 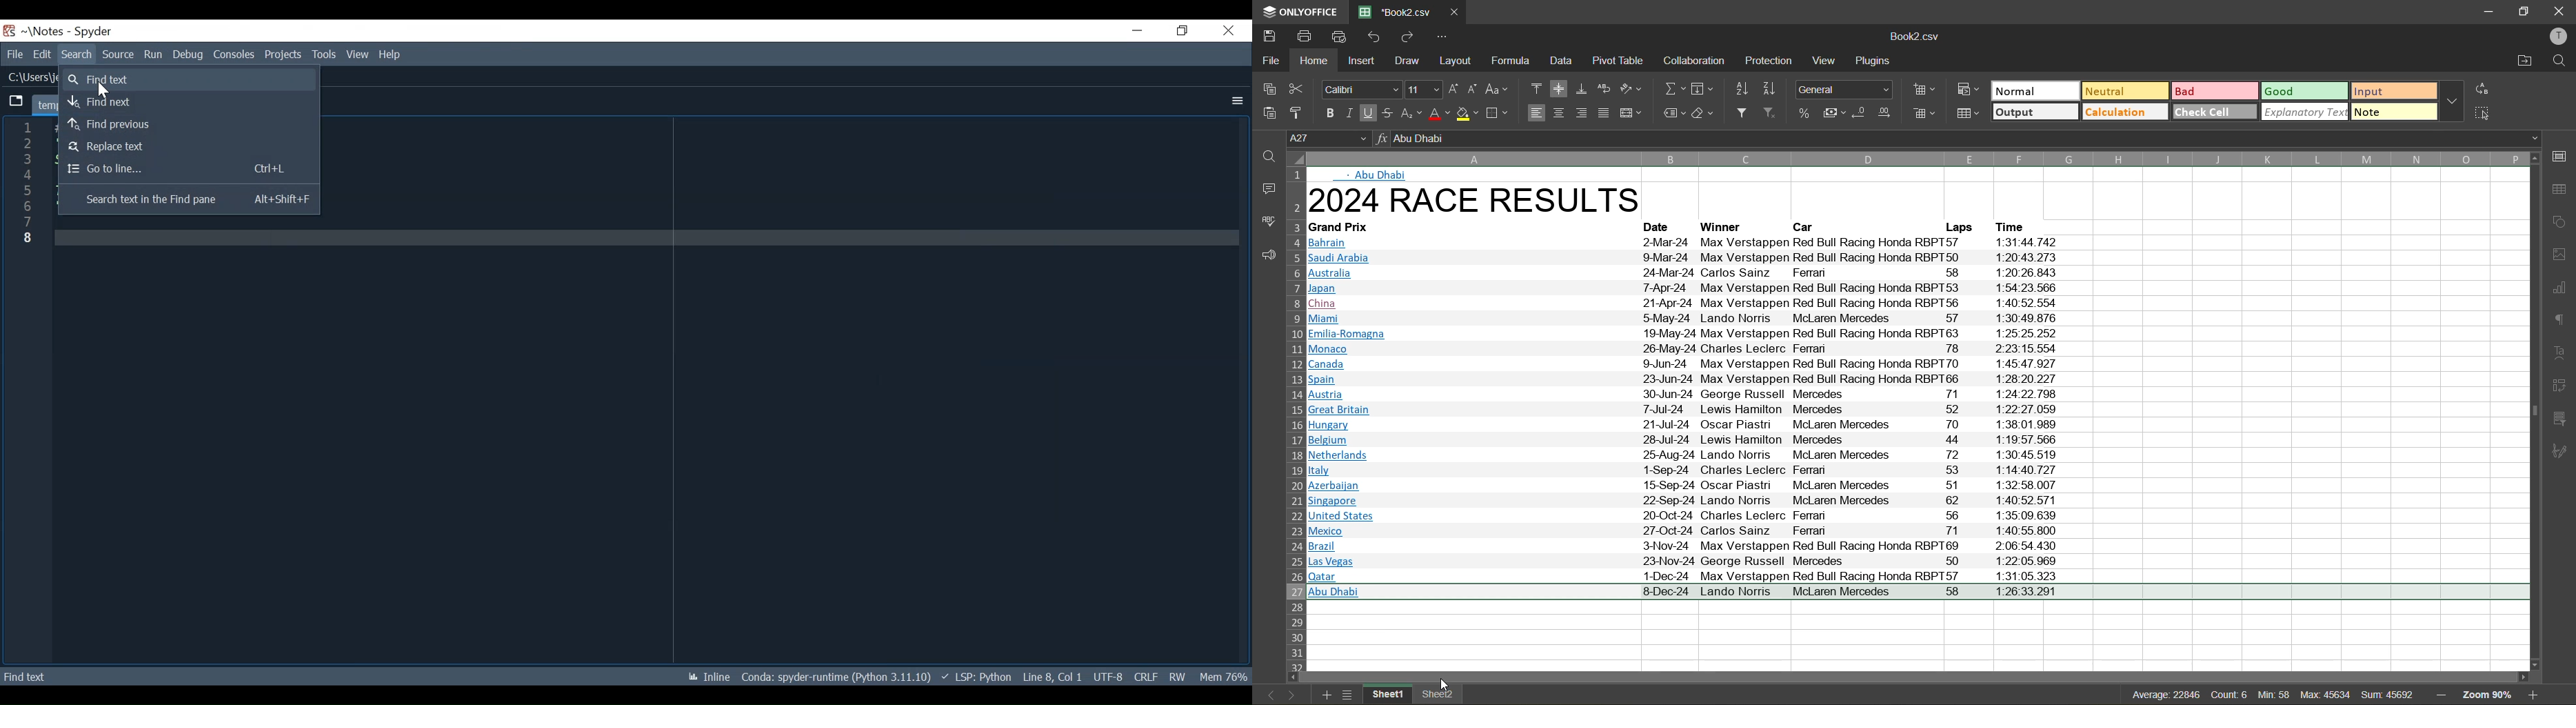 What do you see at coordinates (2492, 695) in the screenshot?
I see `zoom factor` at bounding box center [2492, 695].